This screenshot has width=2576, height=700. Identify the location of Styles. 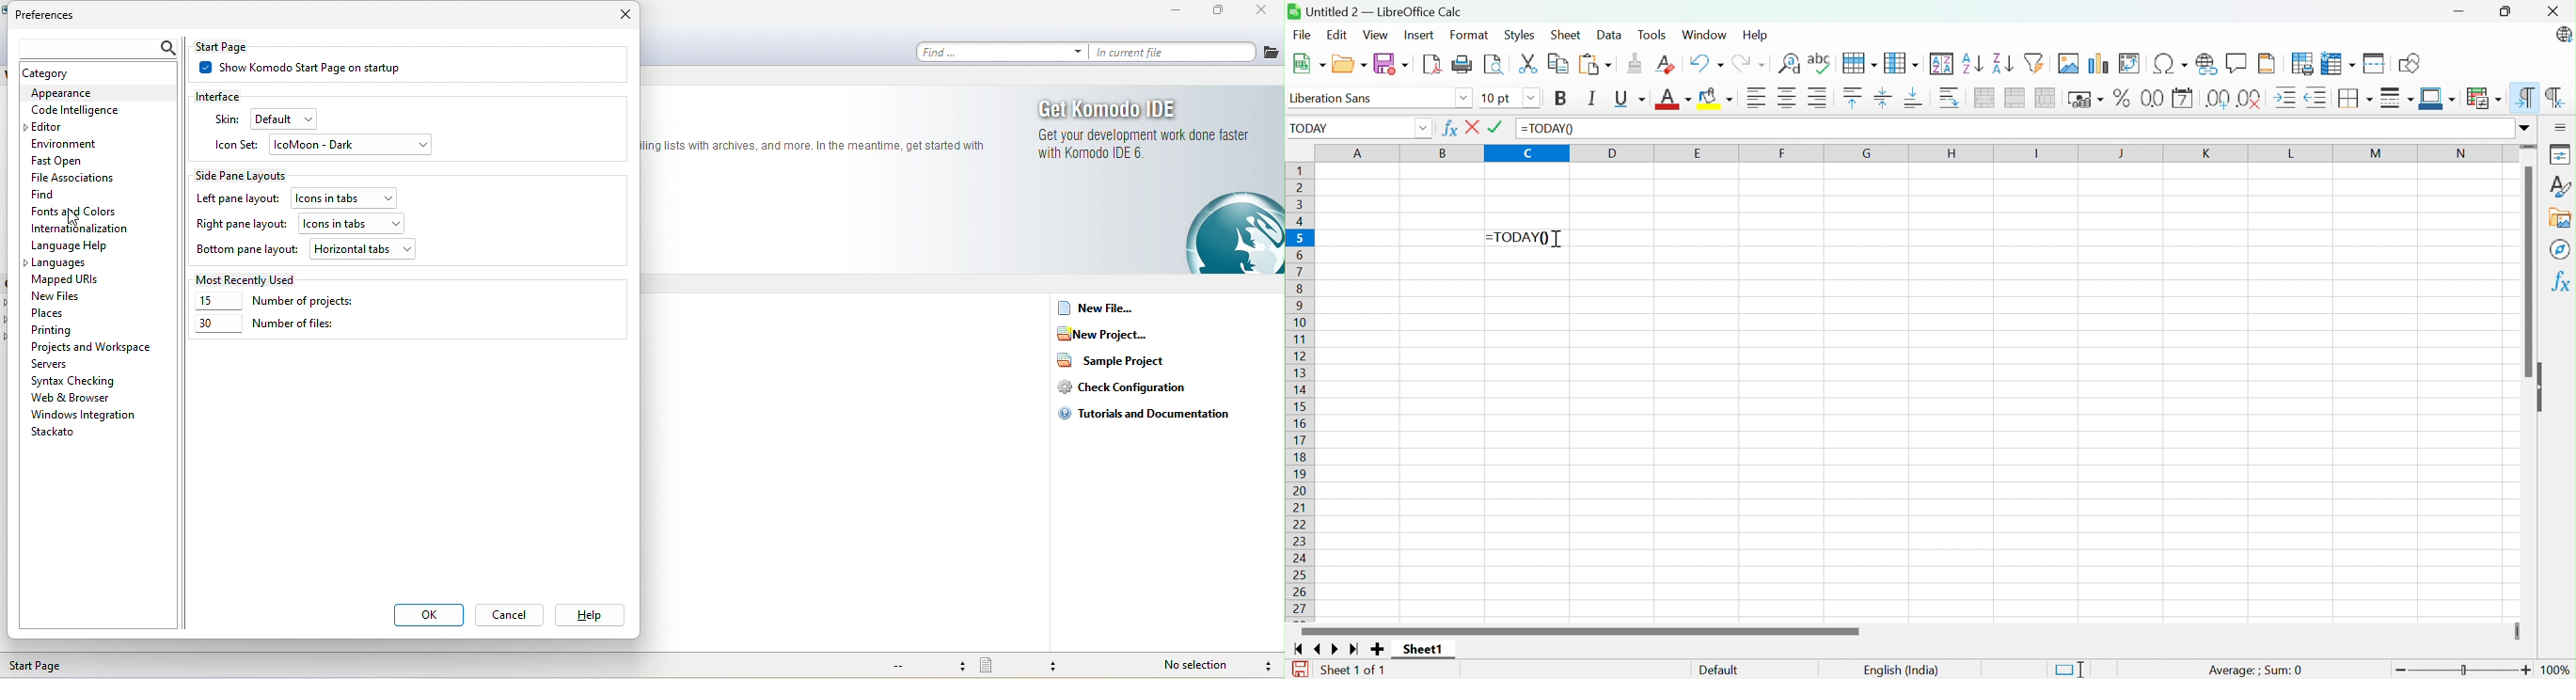
(1520, 34).